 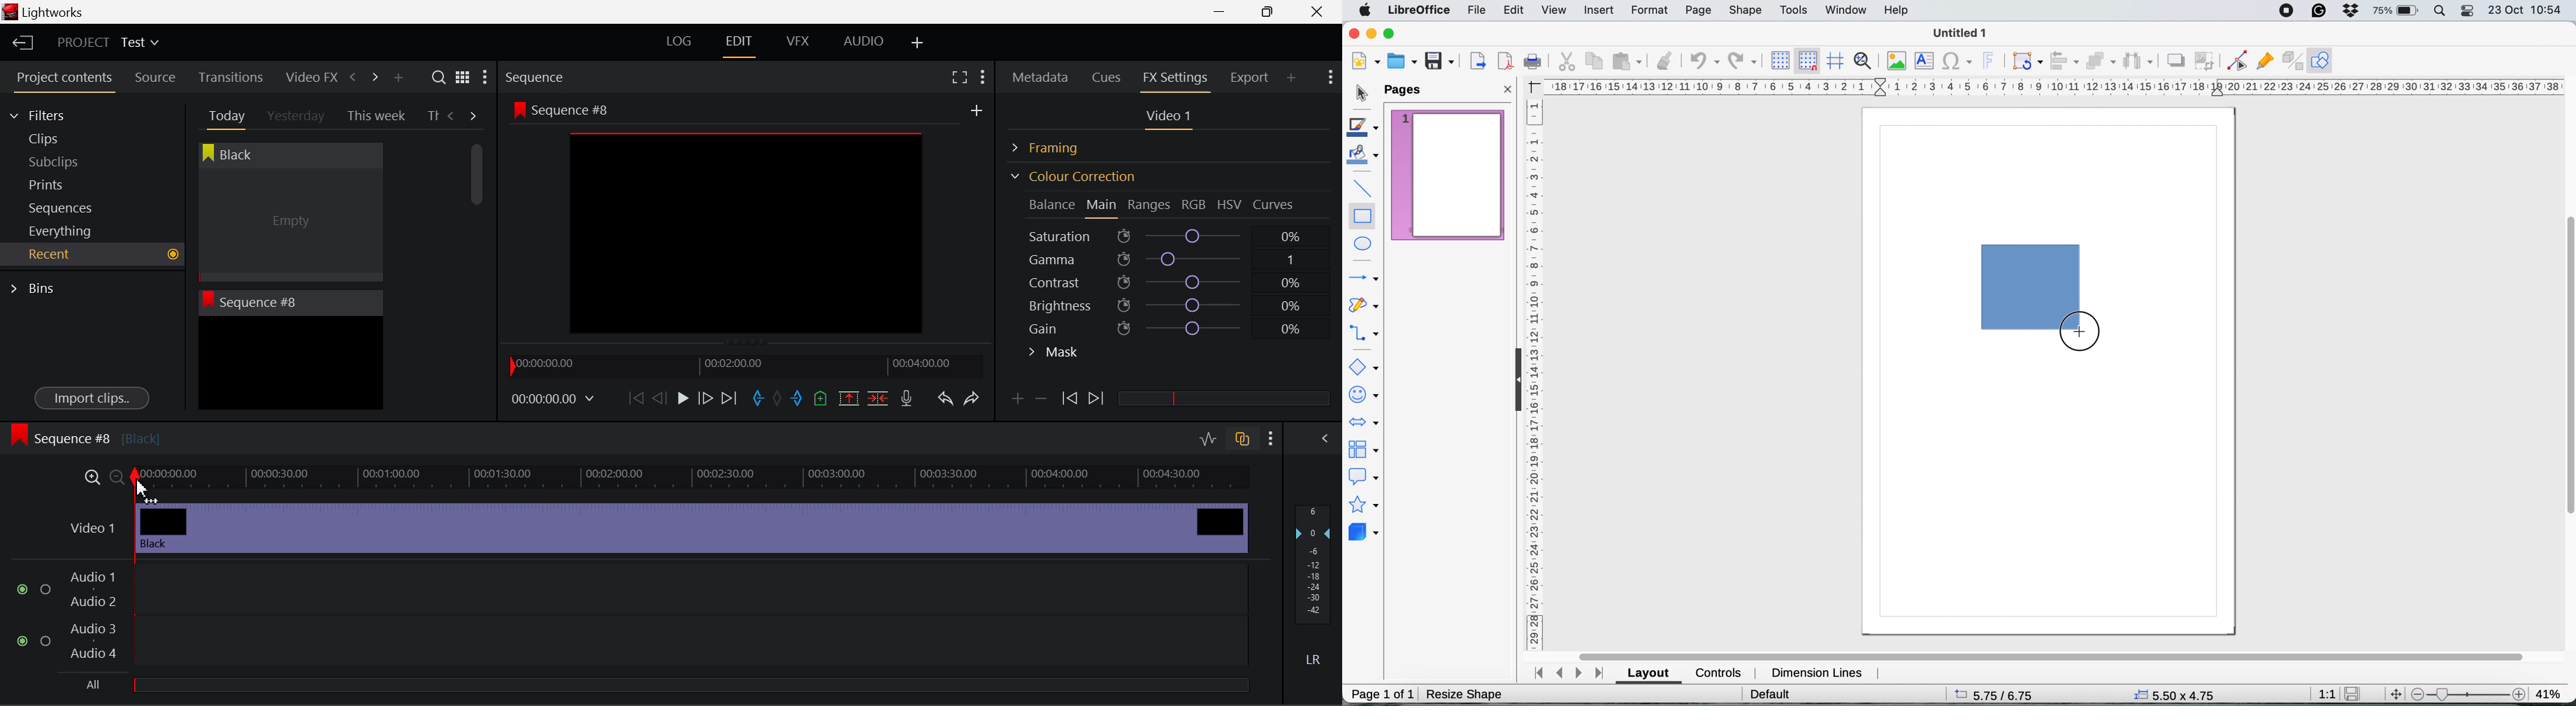 I want to click on Project Title, so click(x=108, y=43).